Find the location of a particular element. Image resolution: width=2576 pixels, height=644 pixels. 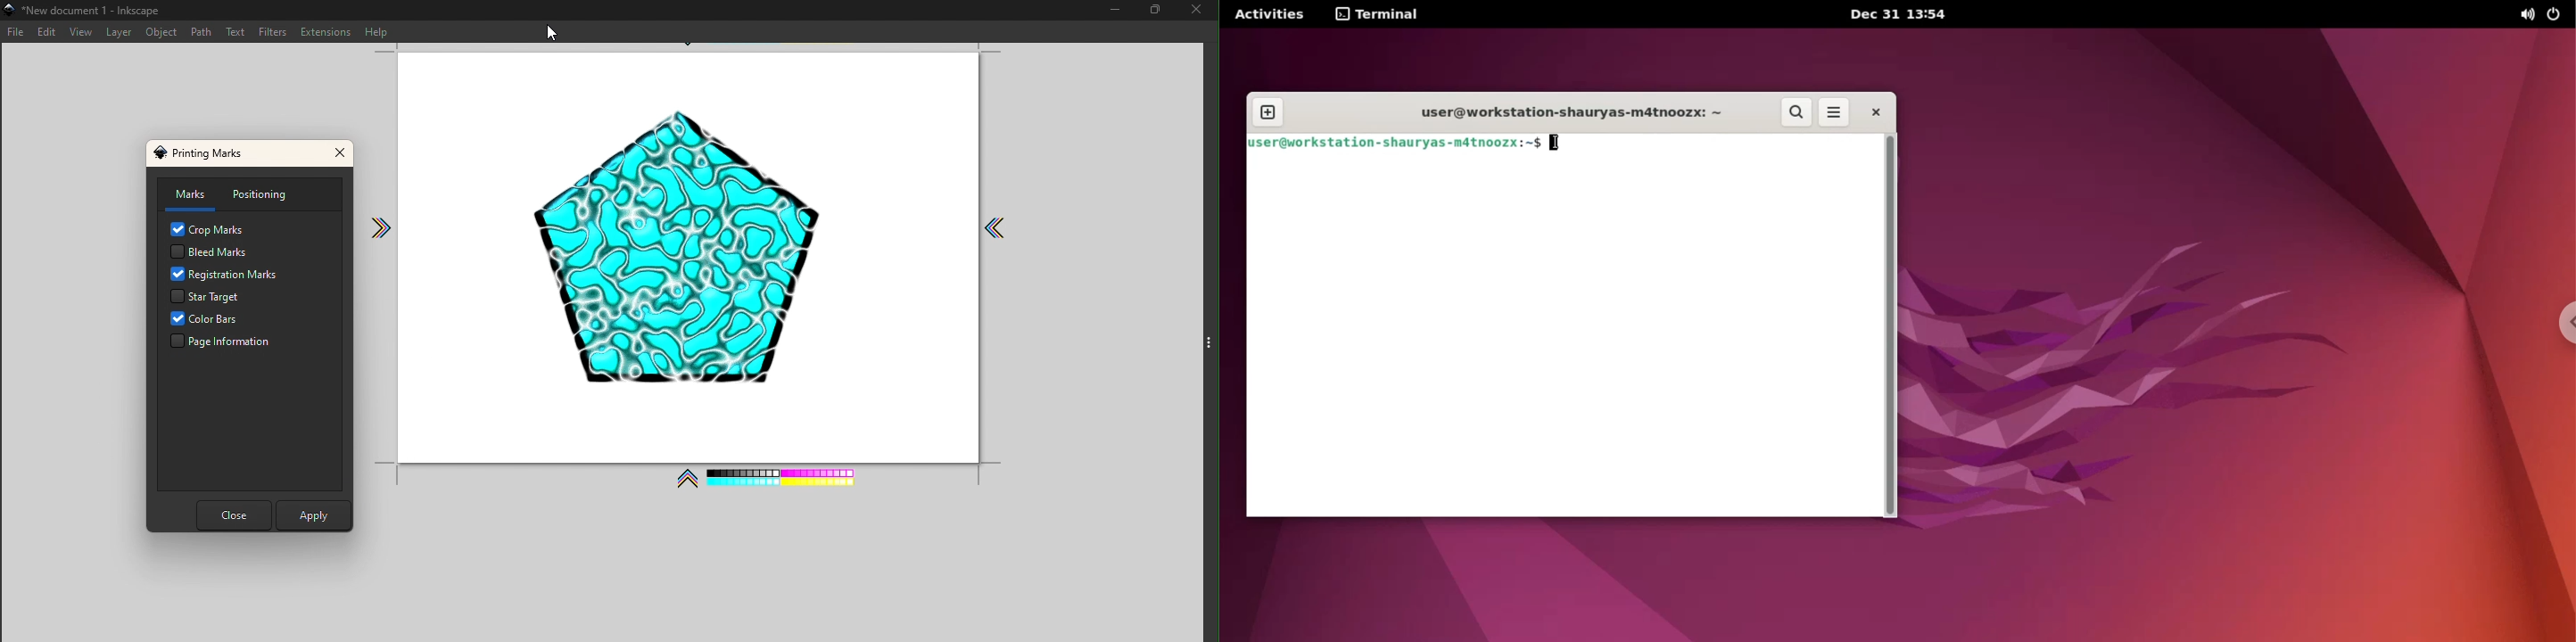

View is located at coordinates (81, 32).